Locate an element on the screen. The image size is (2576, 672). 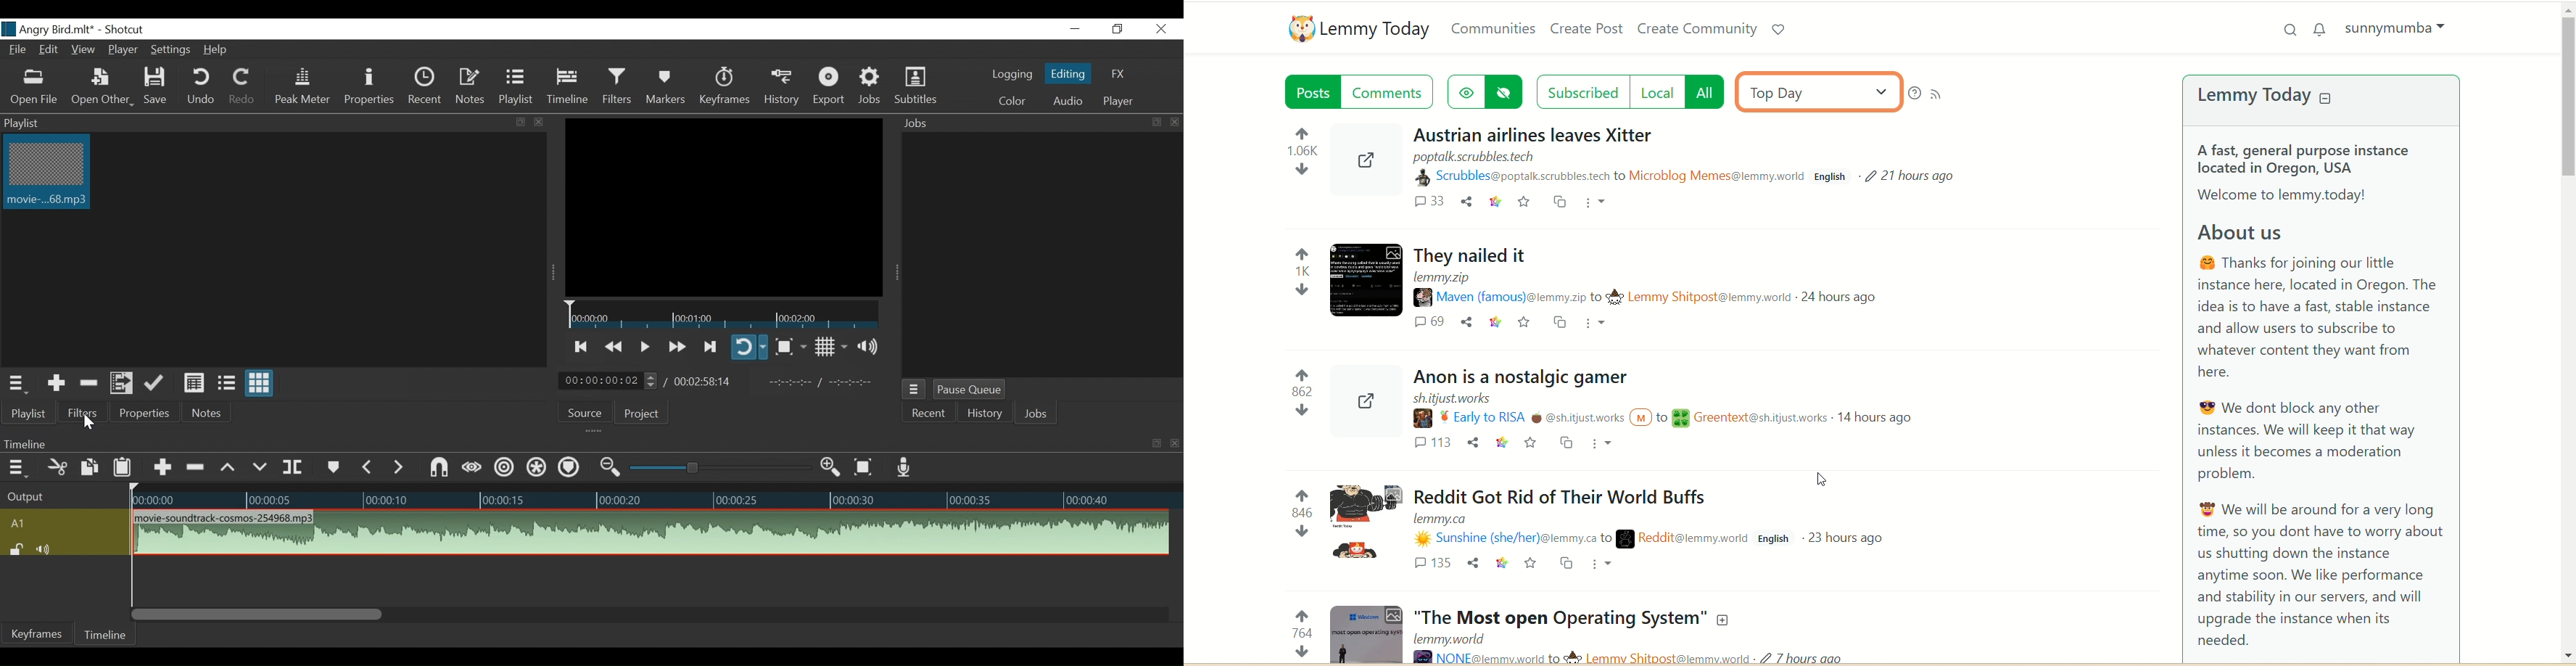
close is located at coordinates (536, 121).